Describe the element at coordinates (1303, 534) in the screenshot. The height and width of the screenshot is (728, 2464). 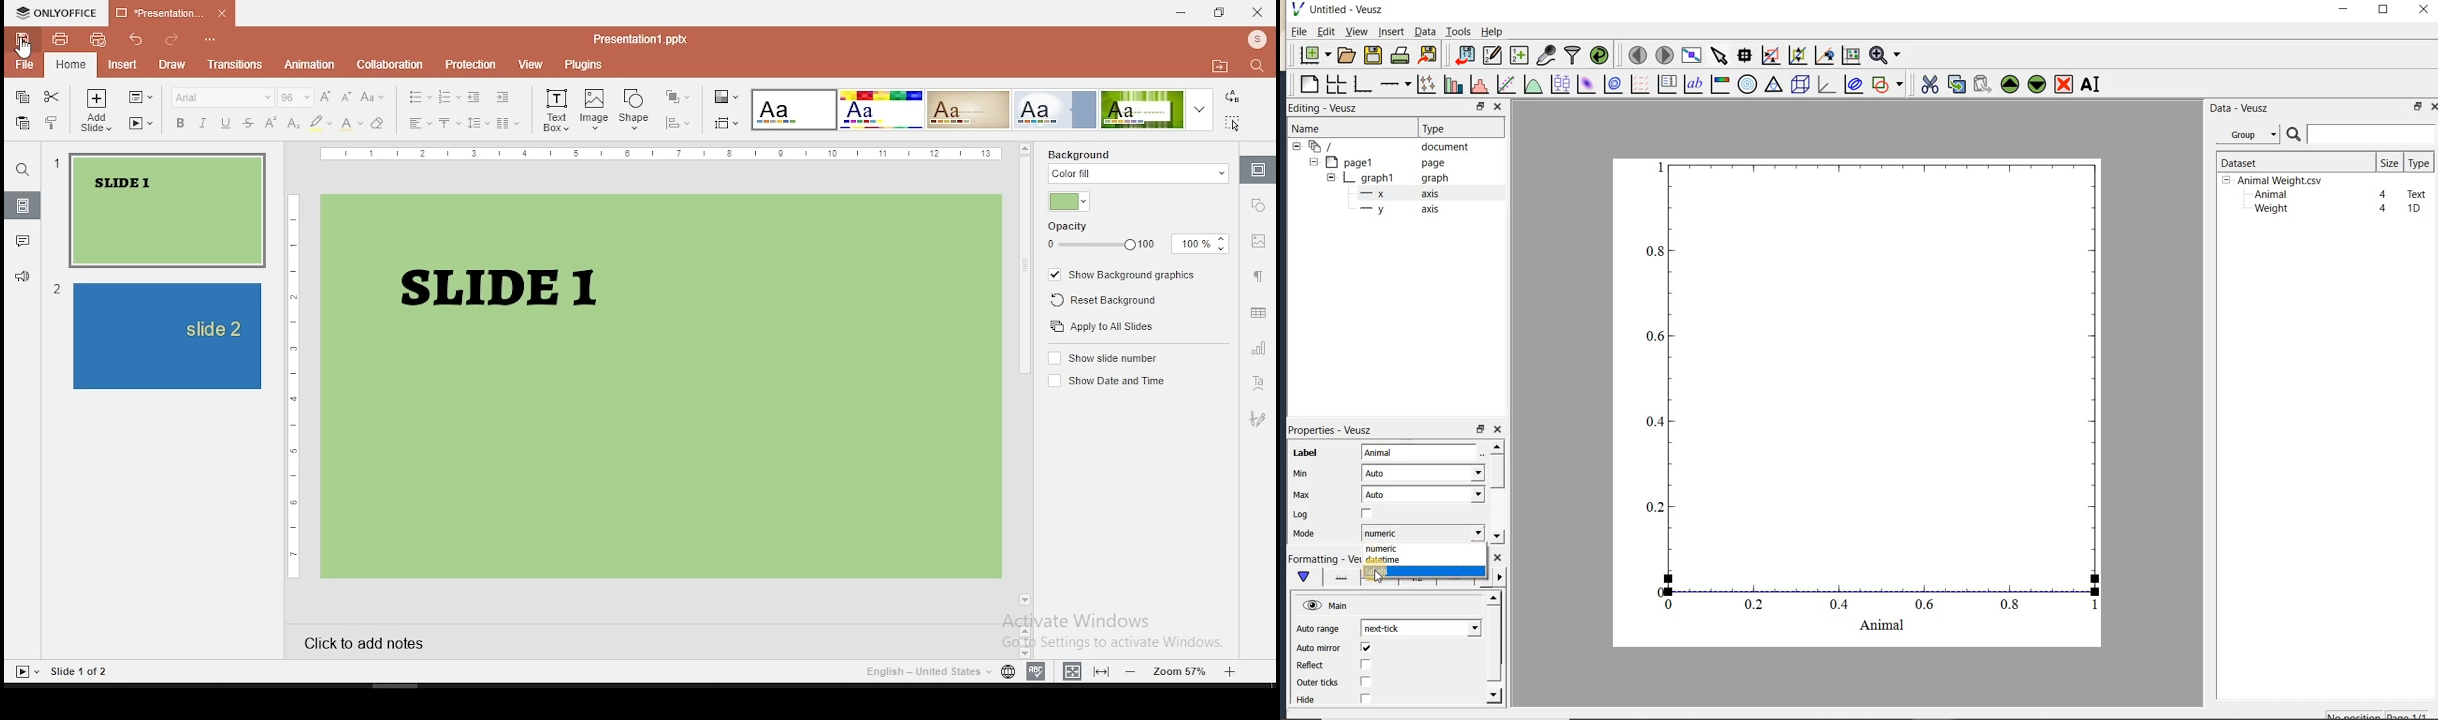
I see `Mode` at that location.